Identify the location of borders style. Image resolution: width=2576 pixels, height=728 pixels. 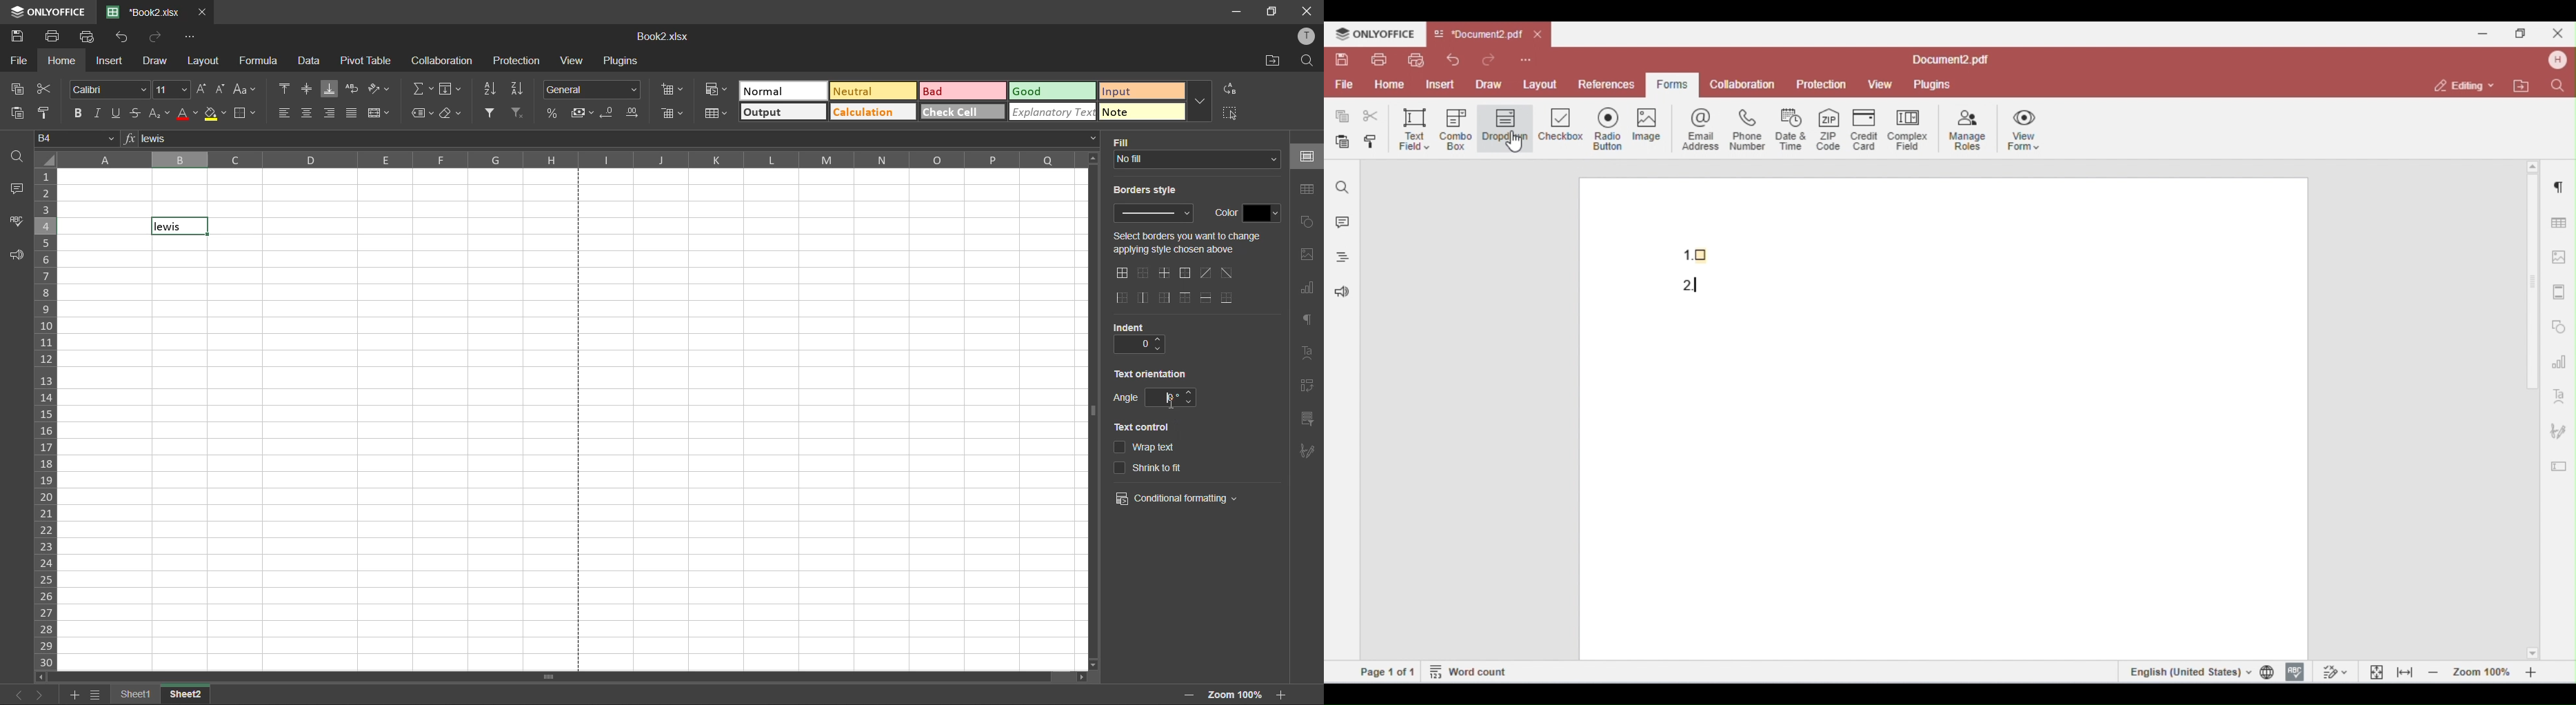
(1149, 190).